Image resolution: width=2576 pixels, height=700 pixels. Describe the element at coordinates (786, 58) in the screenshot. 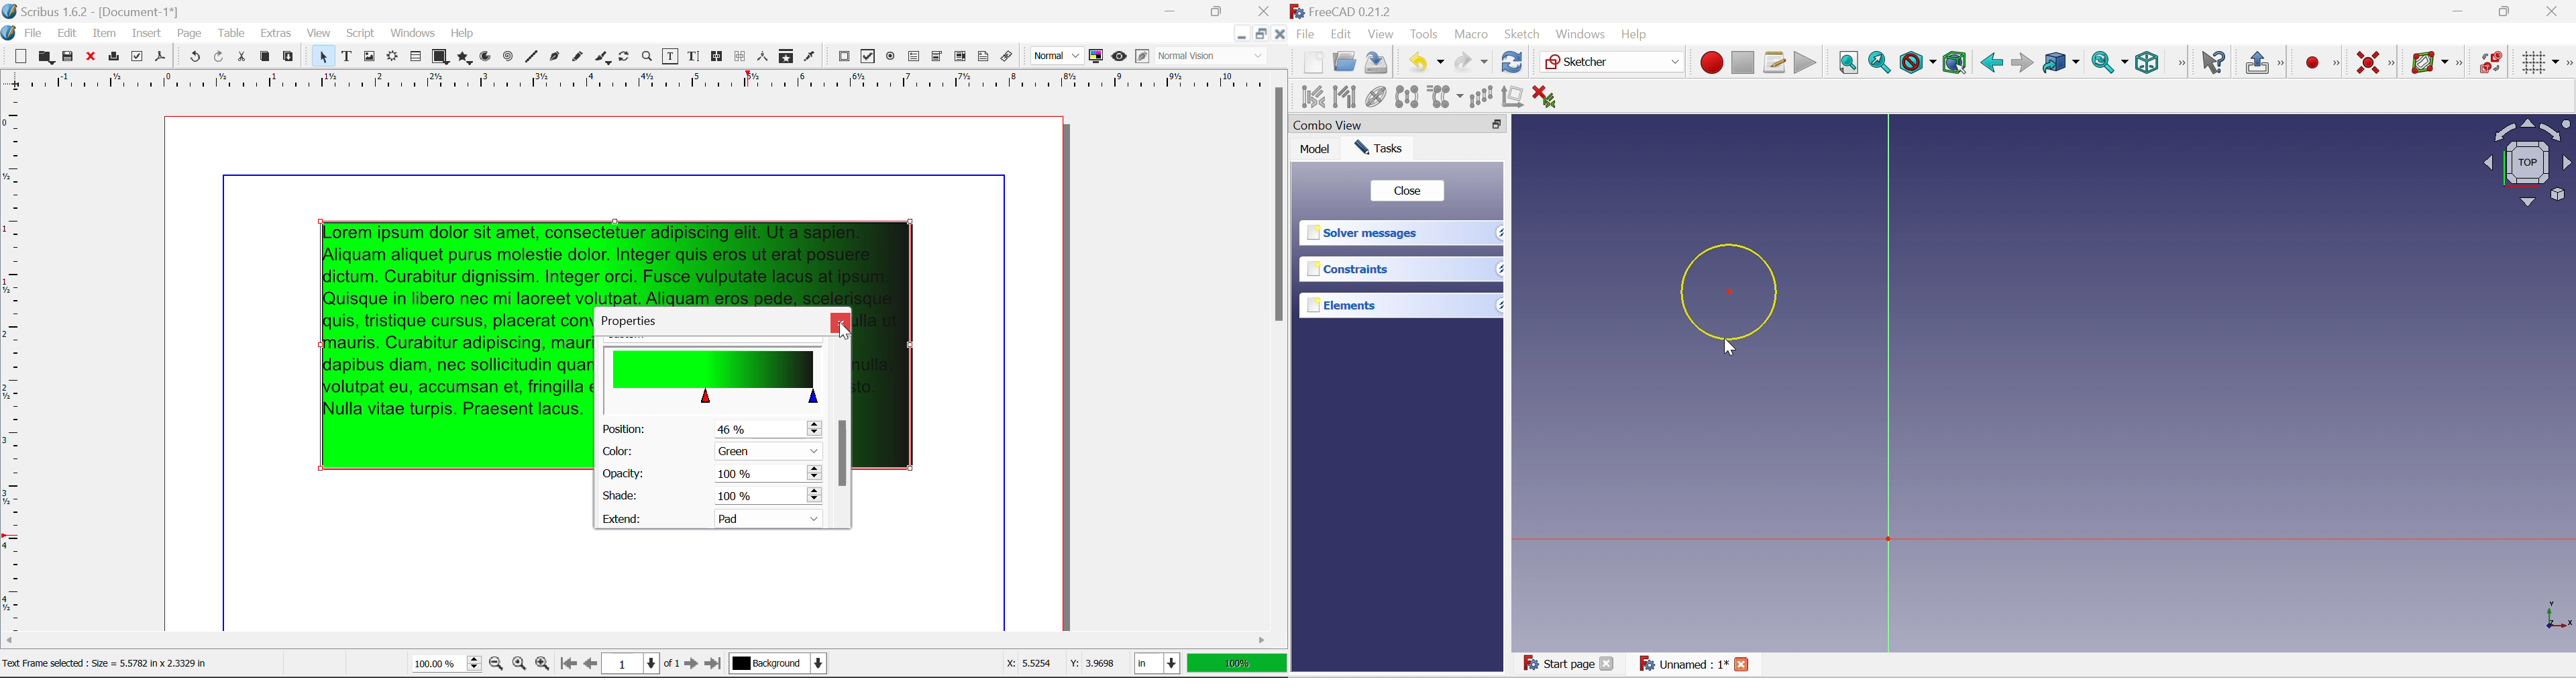

I see `Copy Item Properties` at that location.